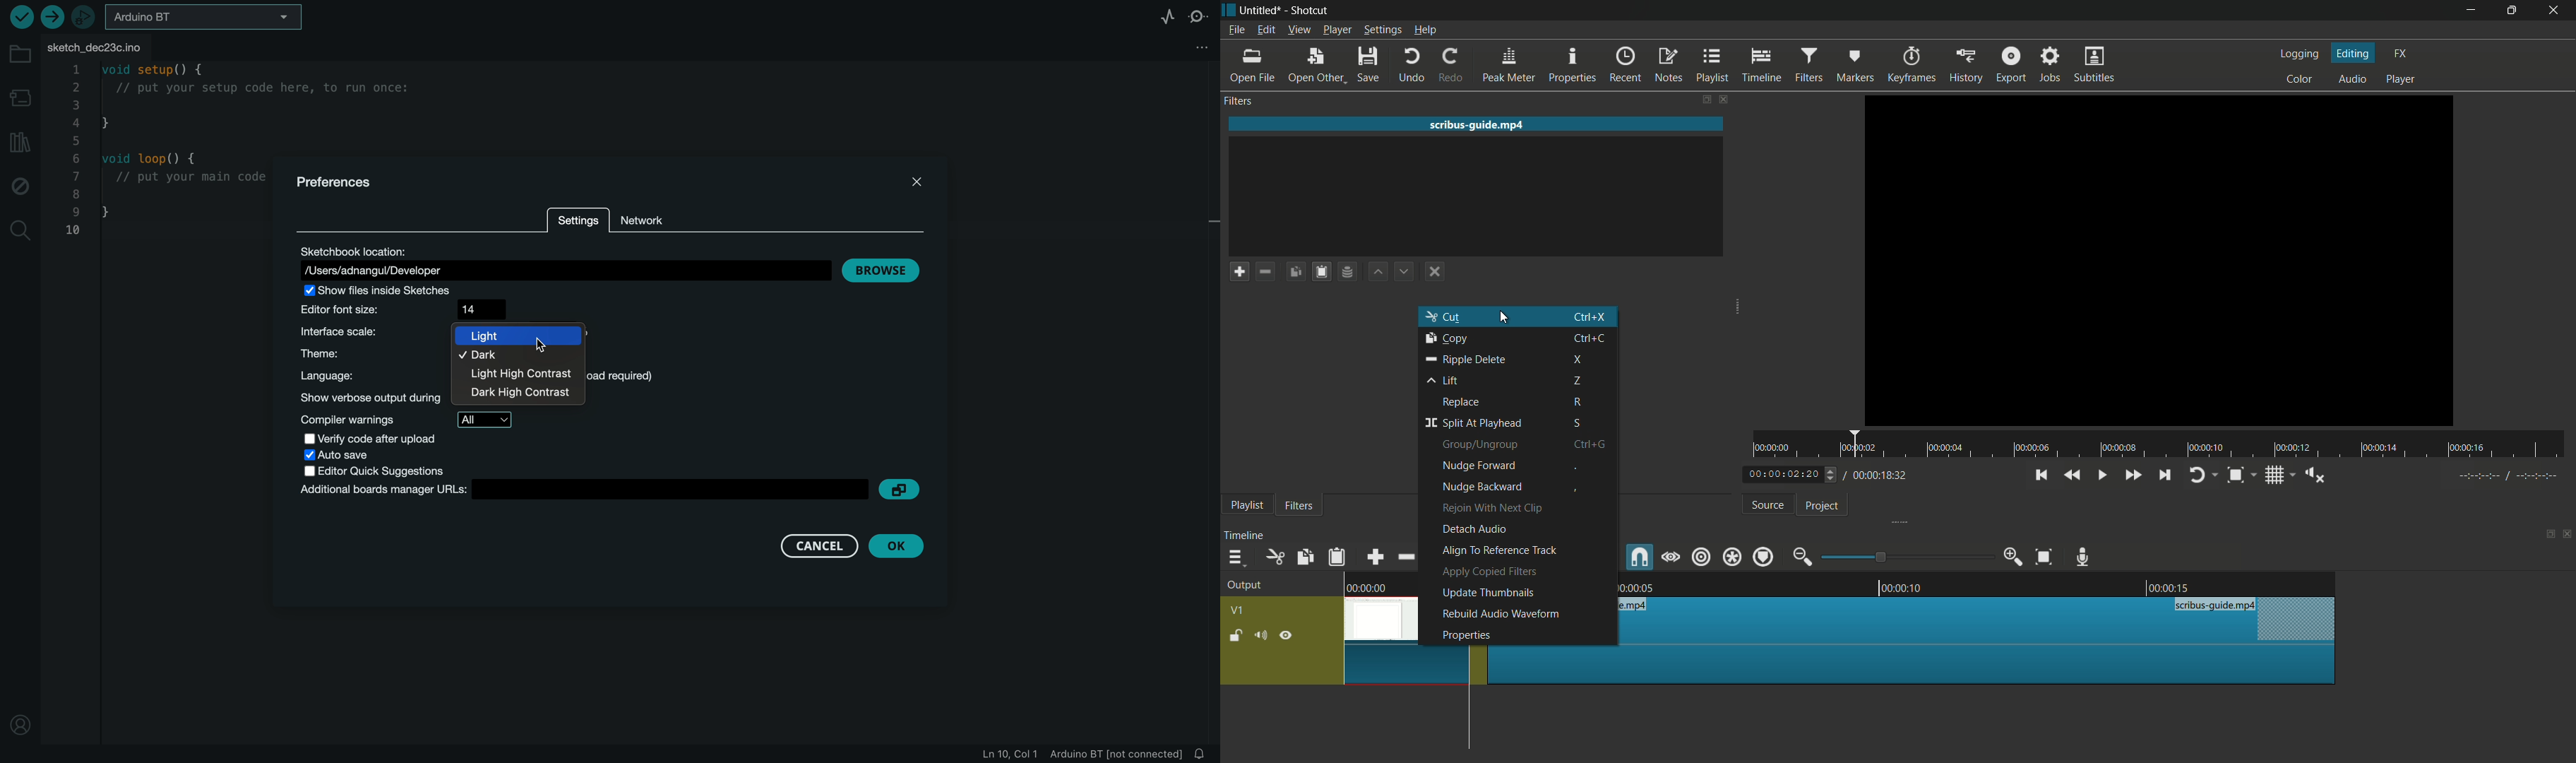  What do you see at coordinates (2298, 54) in the screenshot?
I see `logging` at bounding box center [2298, 54].